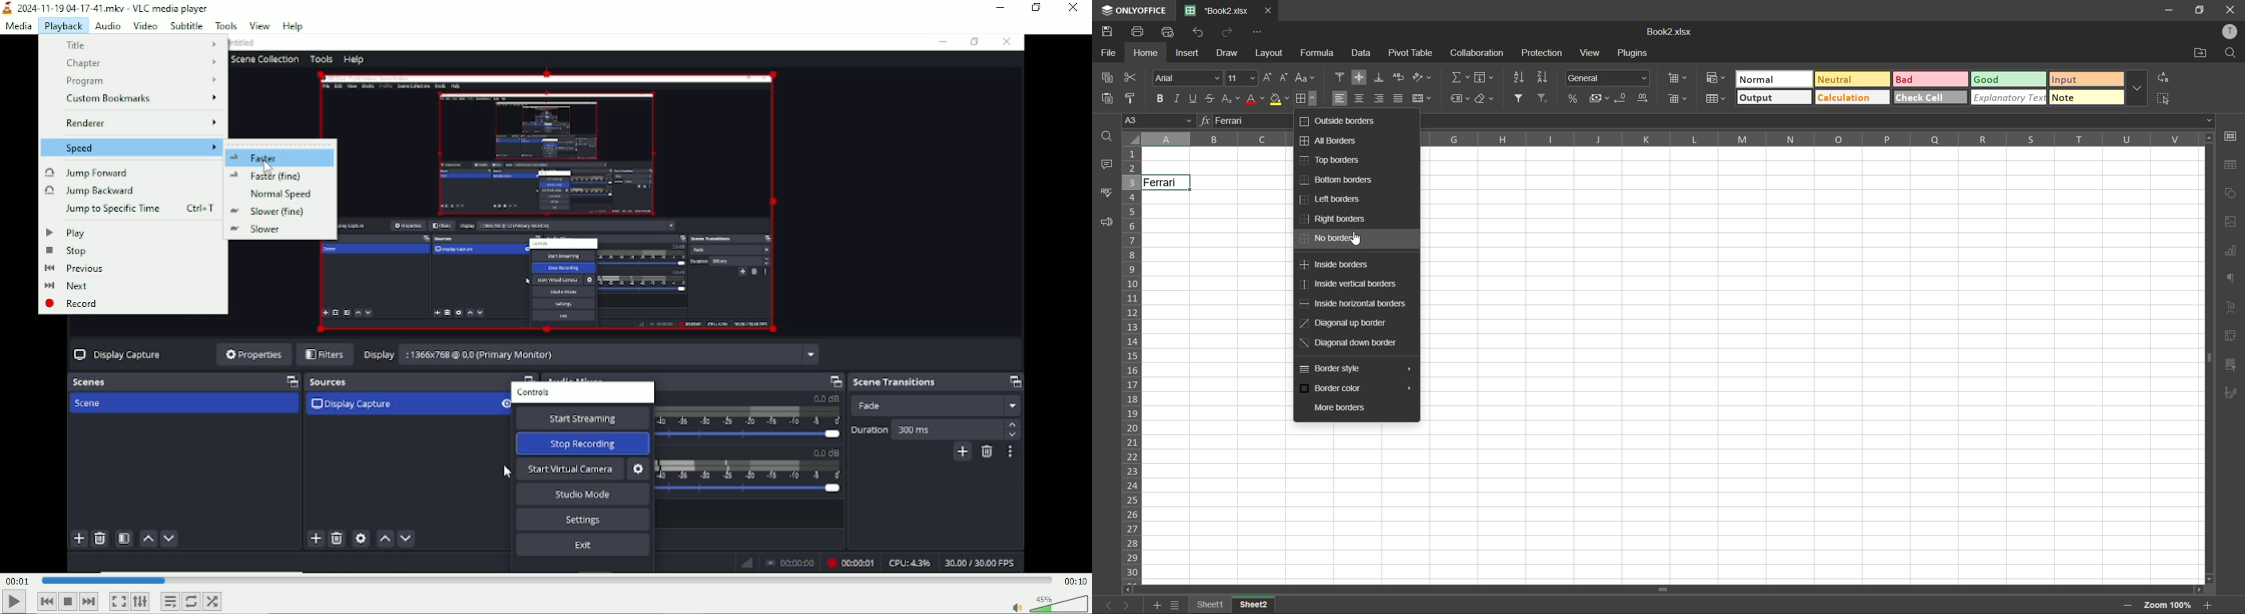 This screenshot has height=616, width=2268. I want to click on record, so click(127, 304).